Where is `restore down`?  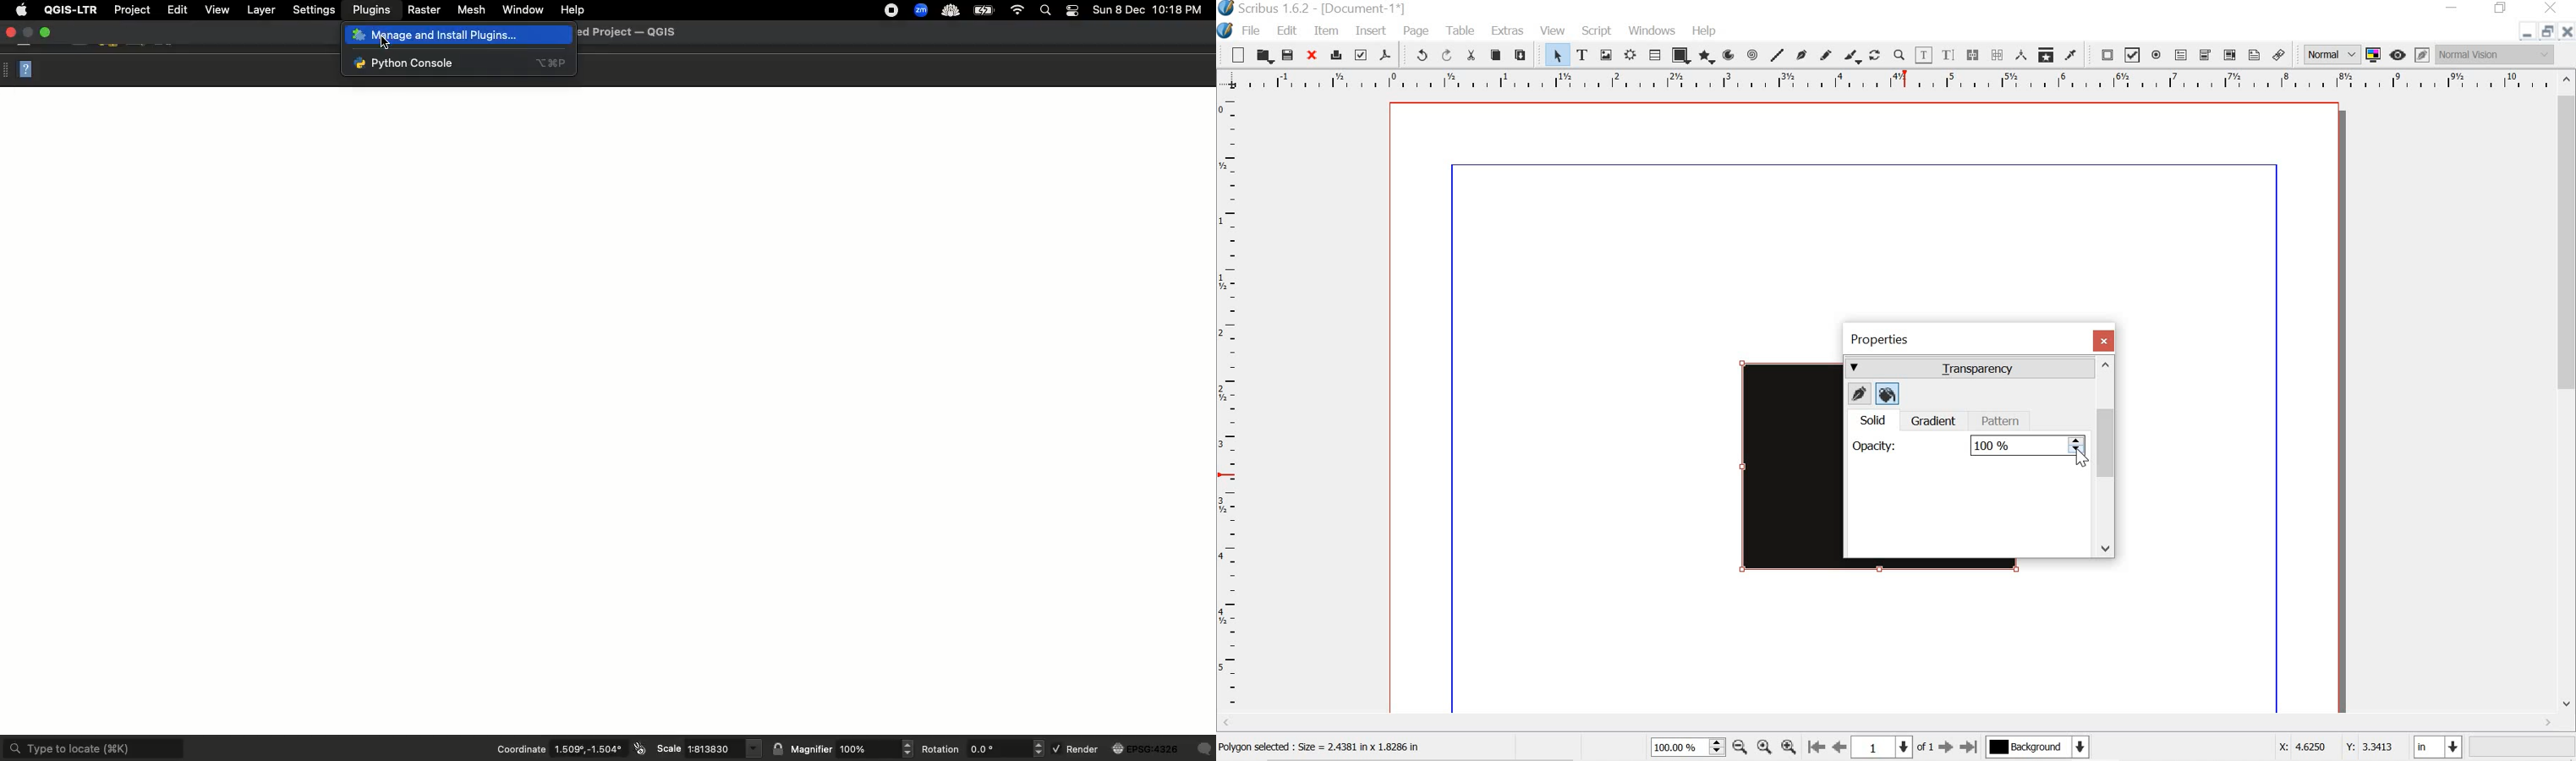 restore down is located at coordinates (2503, 9).